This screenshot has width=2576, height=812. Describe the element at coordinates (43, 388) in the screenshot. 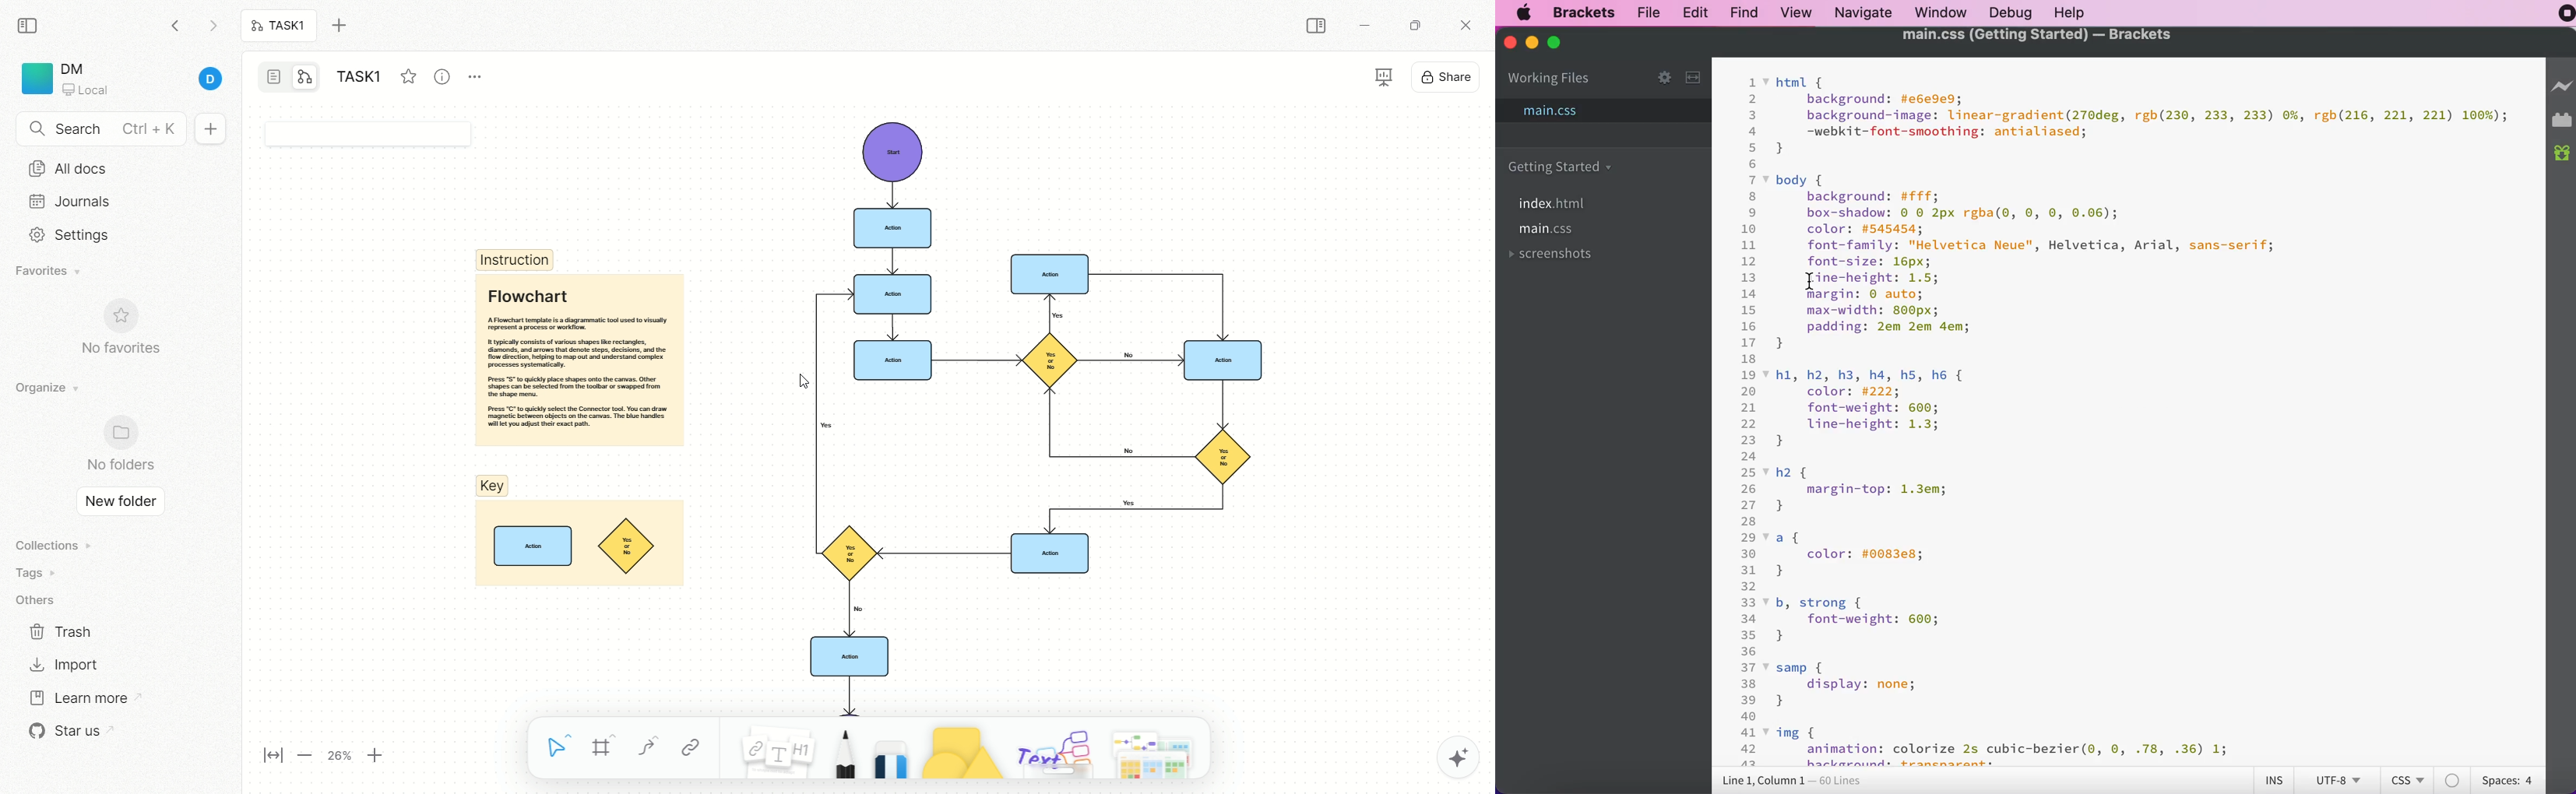

I see `organize` at that location.